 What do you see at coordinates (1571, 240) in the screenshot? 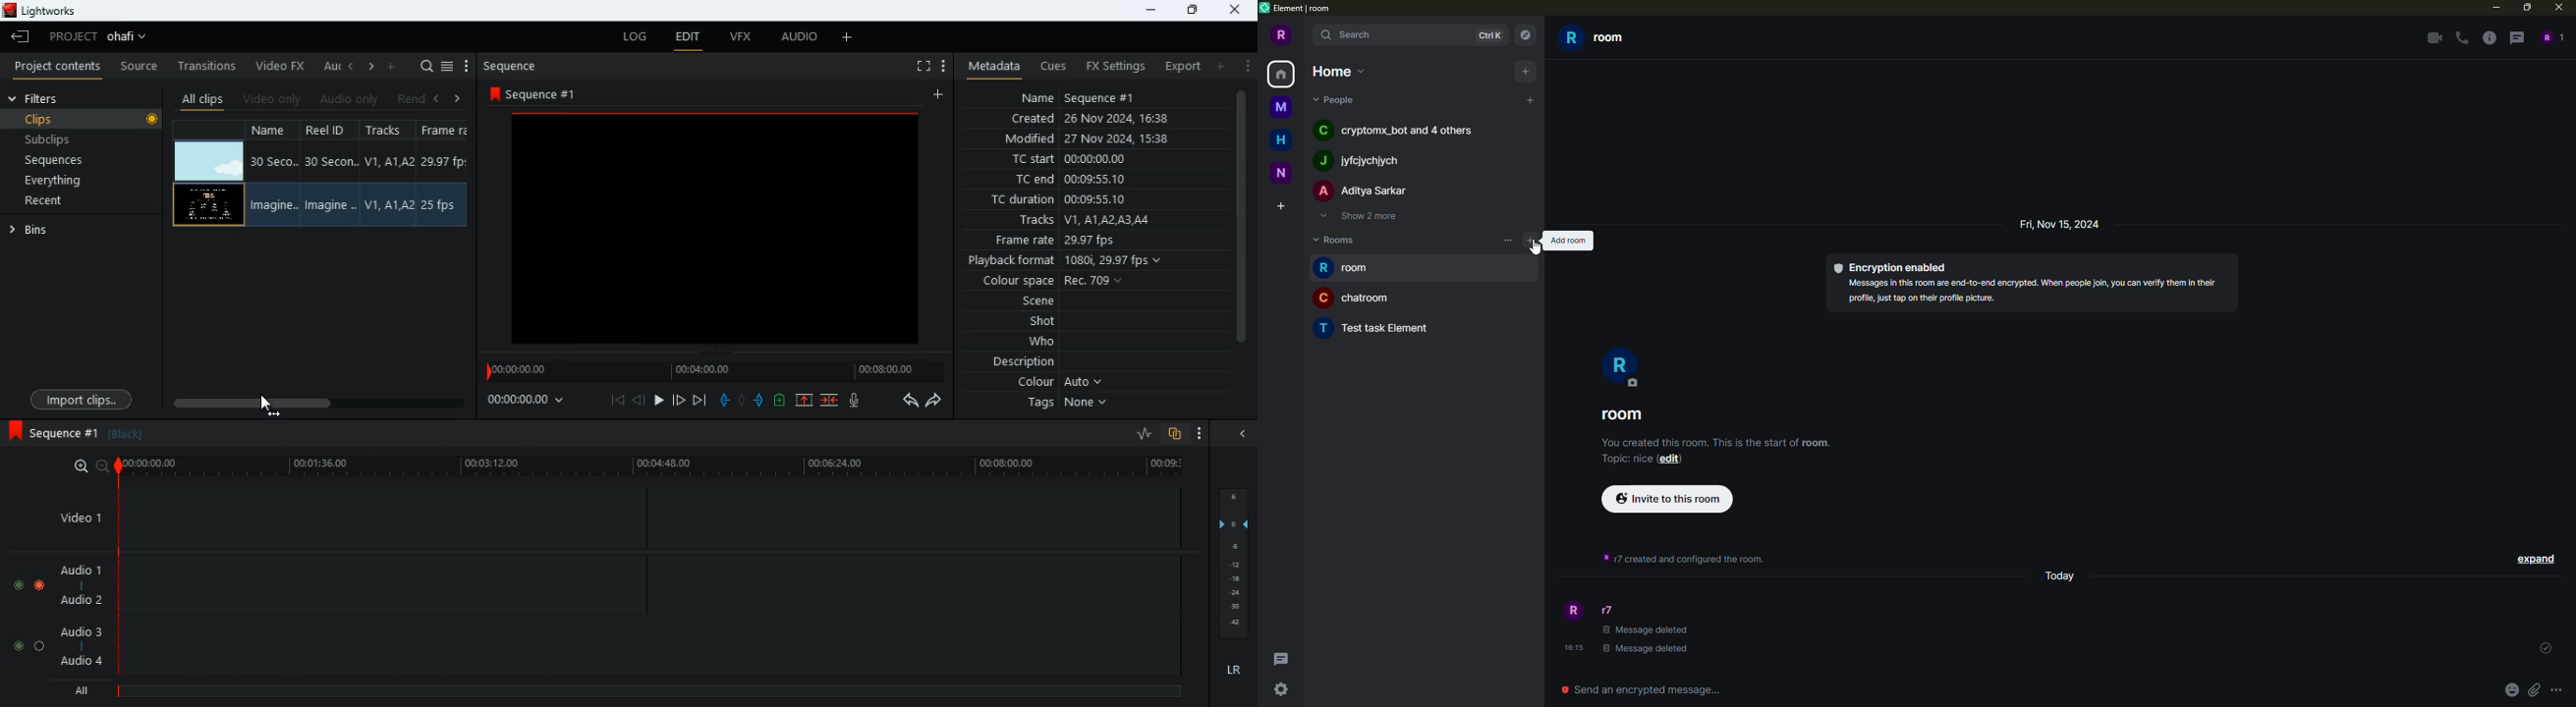
I see `add room` at bounding box center [1571, 240].